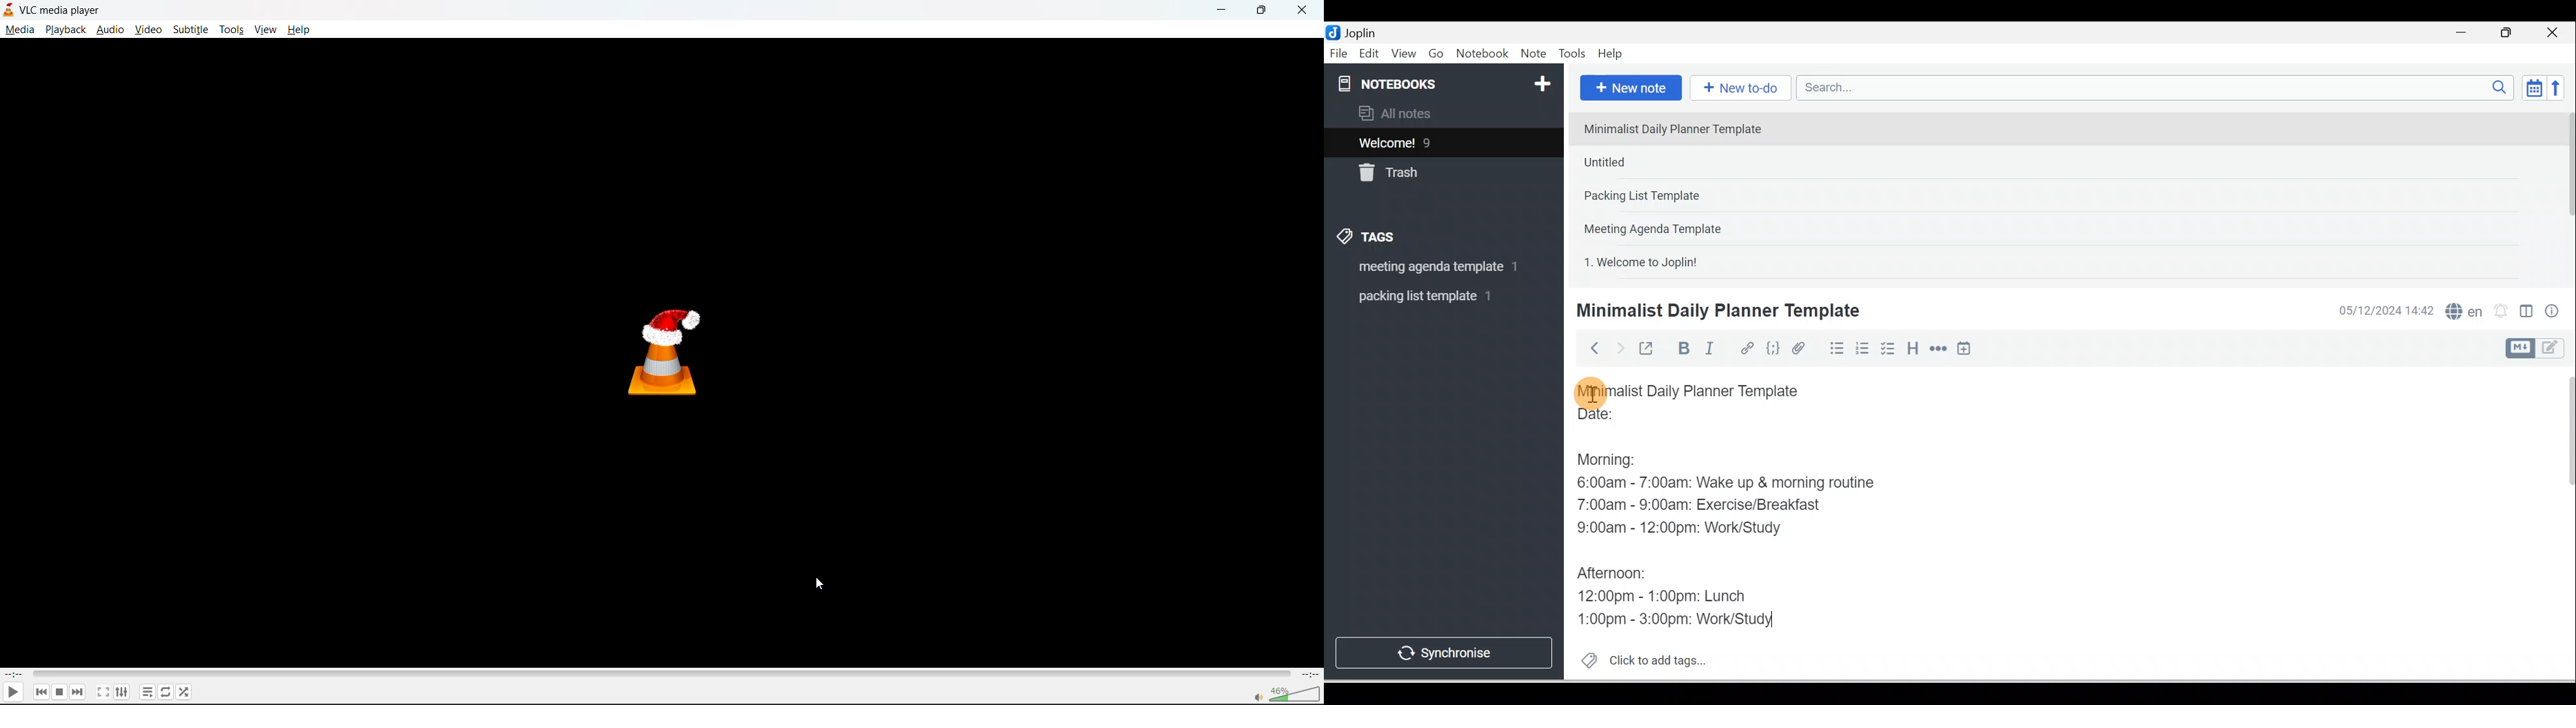 This screenshot has width=2576, height=728. What do you see at coordinates (1689, 260) in the screenshot?
I see `Note 5` at bounding box center [1689, 260].